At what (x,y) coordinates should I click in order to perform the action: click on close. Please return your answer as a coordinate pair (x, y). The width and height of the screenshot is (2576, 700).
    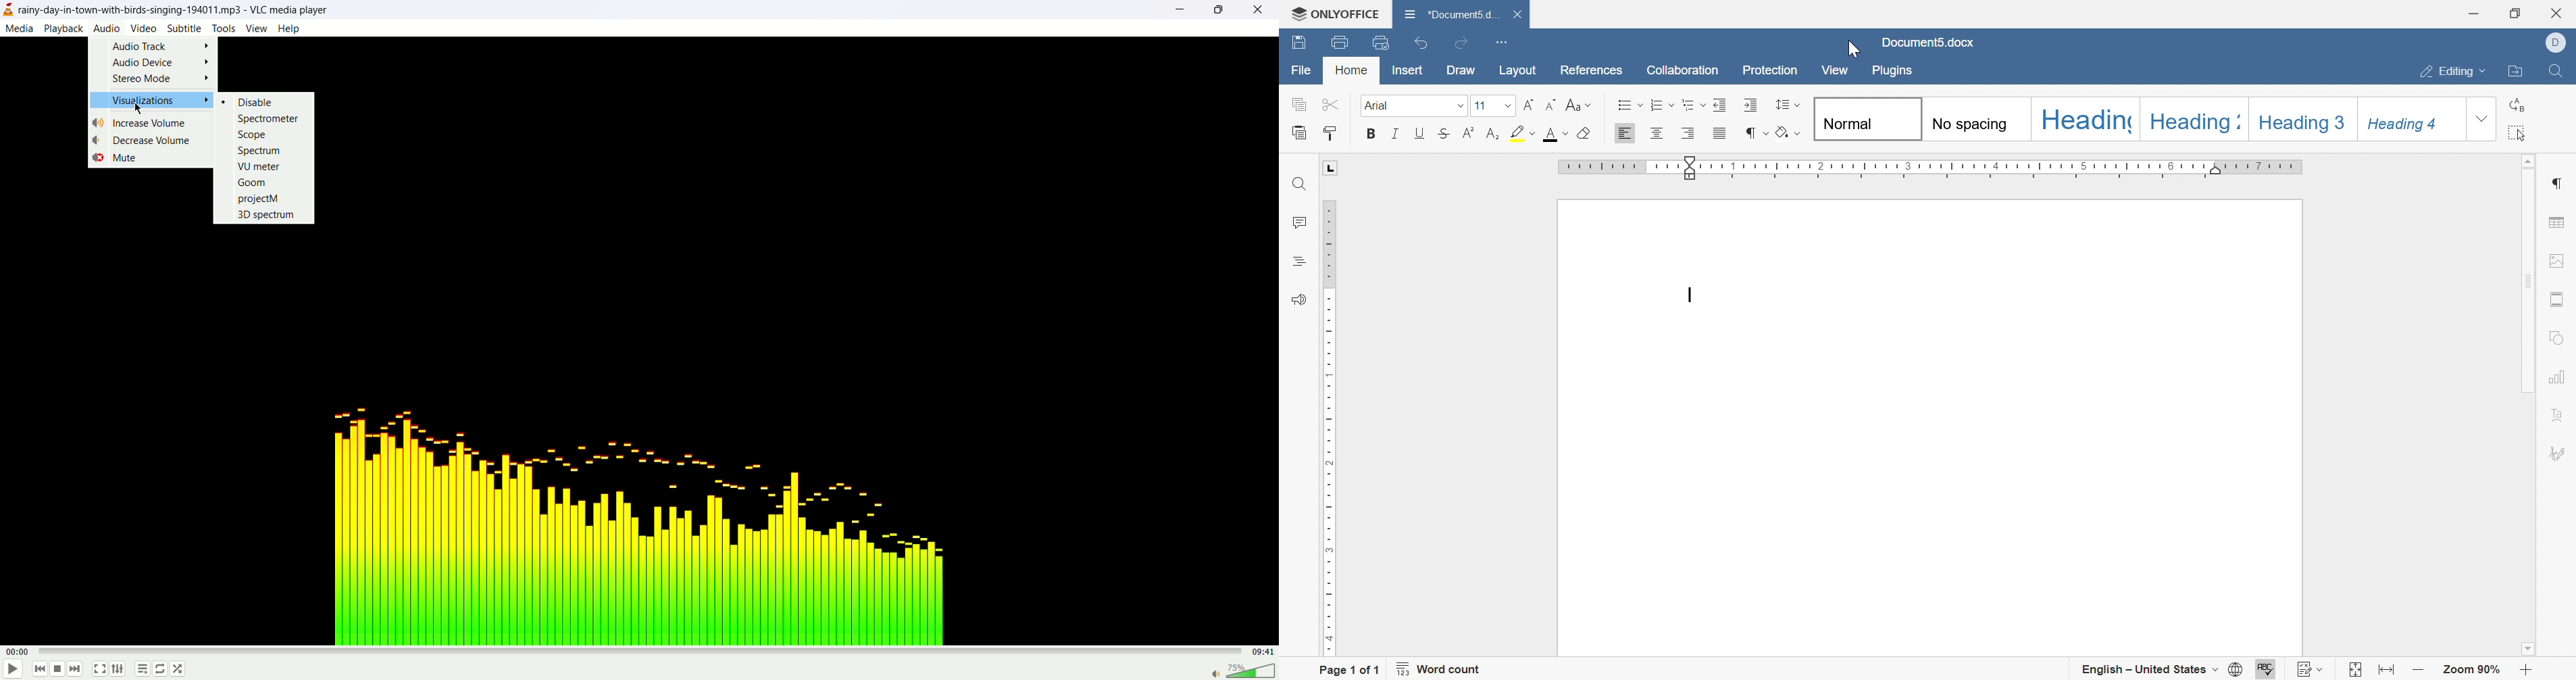
    Looking at the image, I should click on (1516, 11).